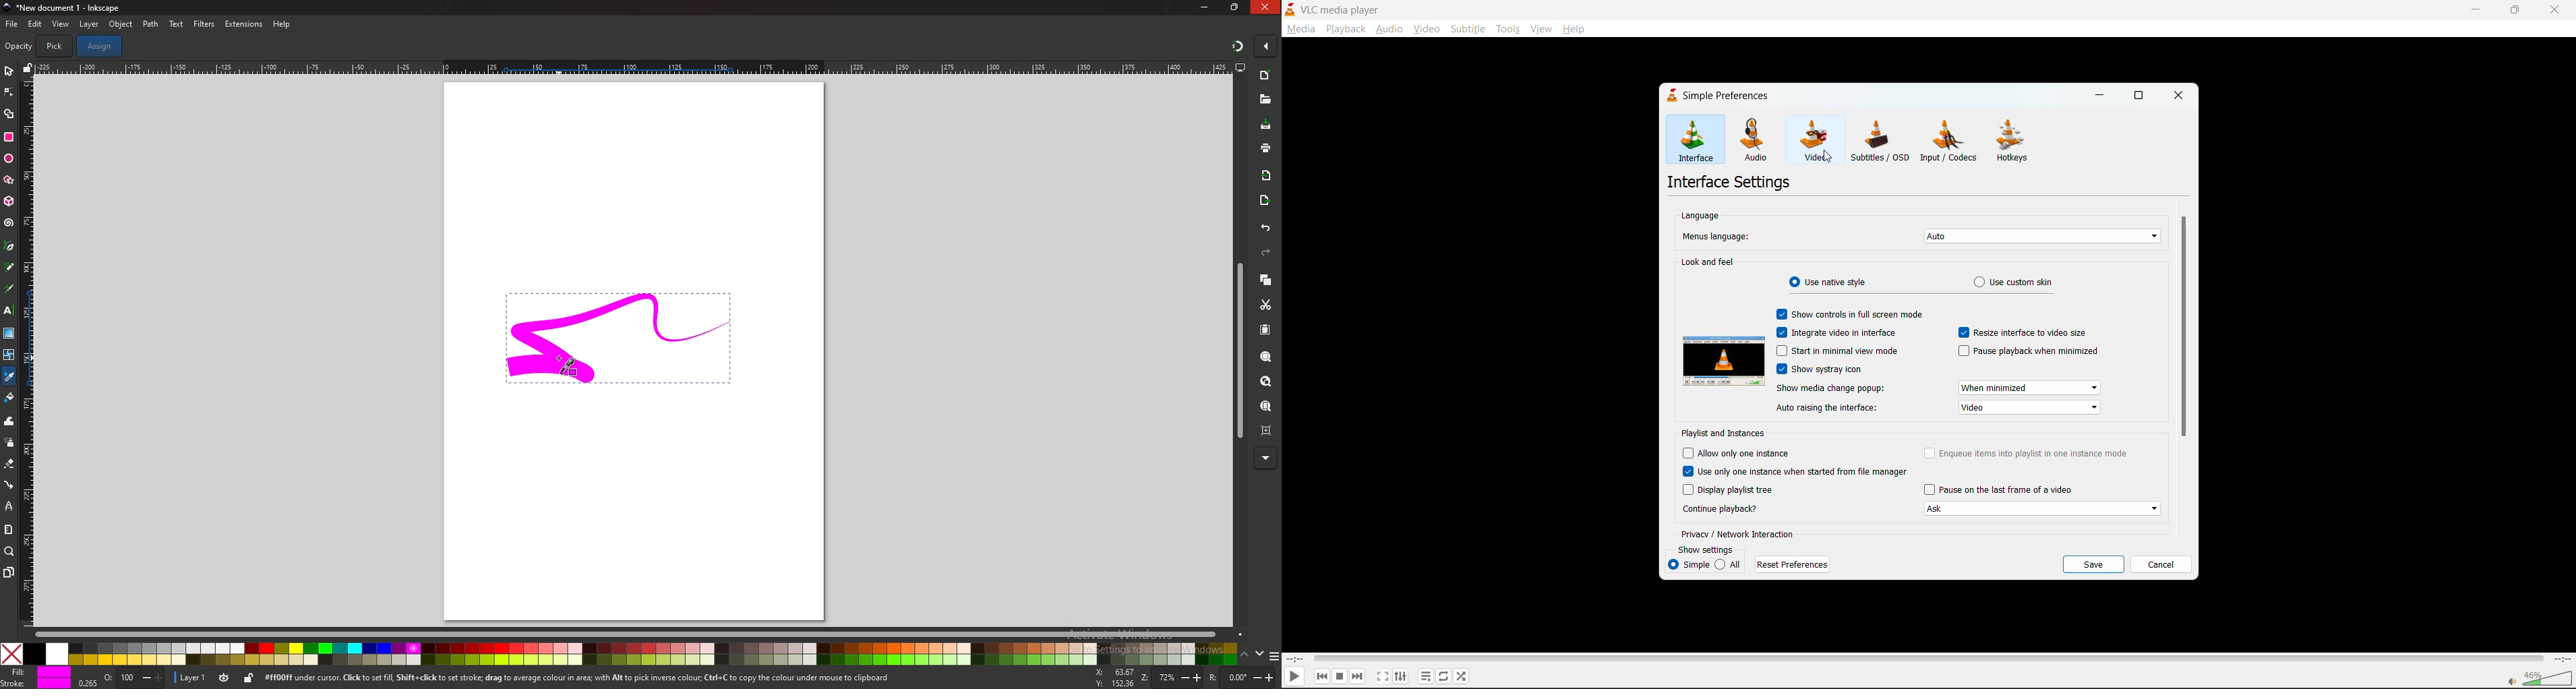 The height and width of the screenshot is (700, 2576). I want to click on cut, so click(1268, 304).